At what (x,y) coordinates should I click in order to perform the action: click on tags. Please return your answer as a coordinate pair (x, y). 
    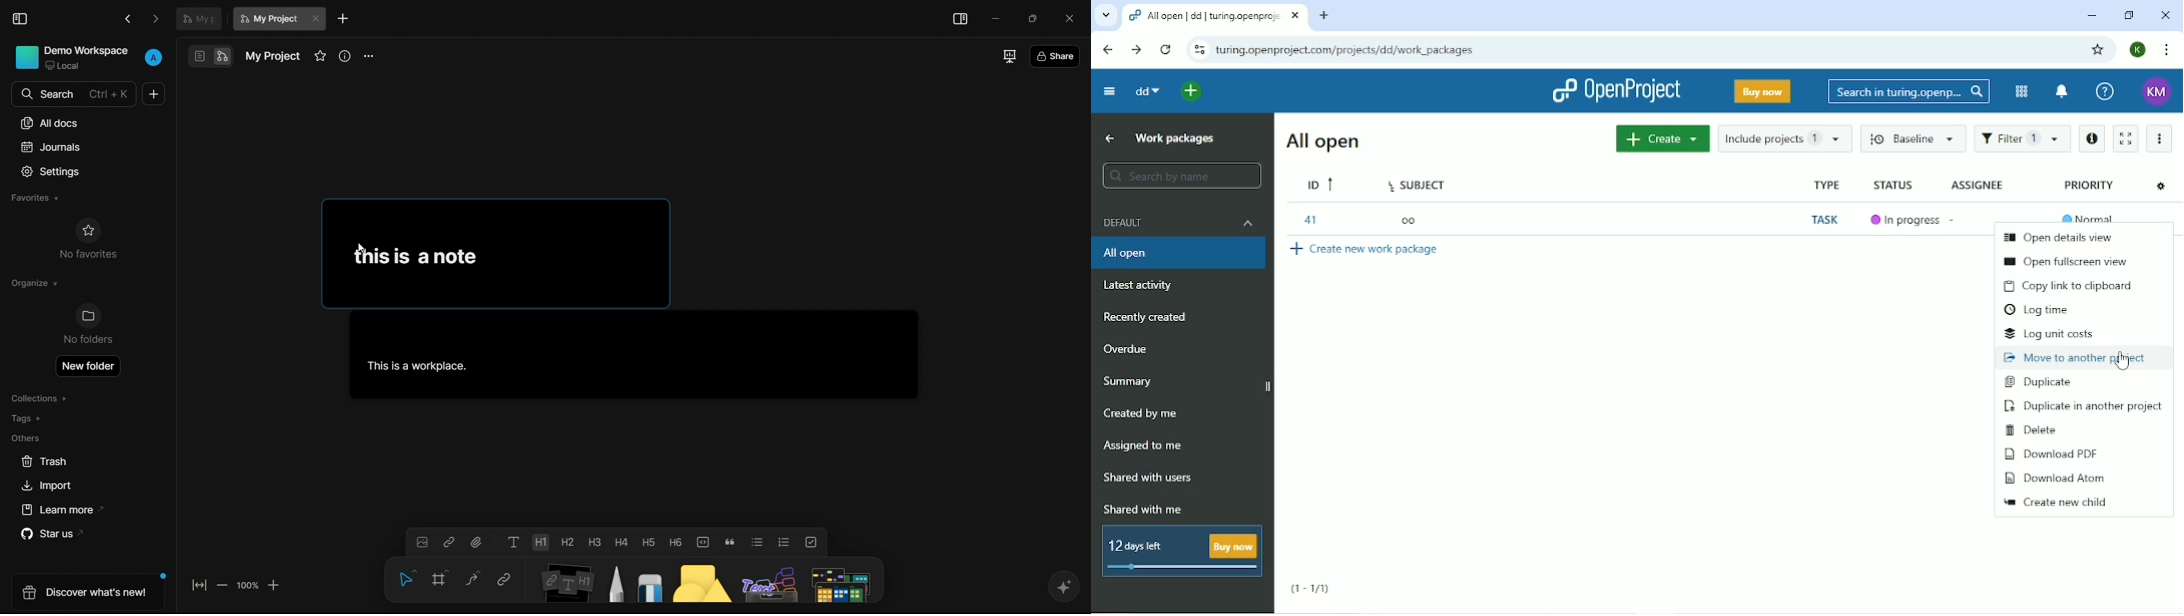
    Looking at the image, I should click on (28, 418).